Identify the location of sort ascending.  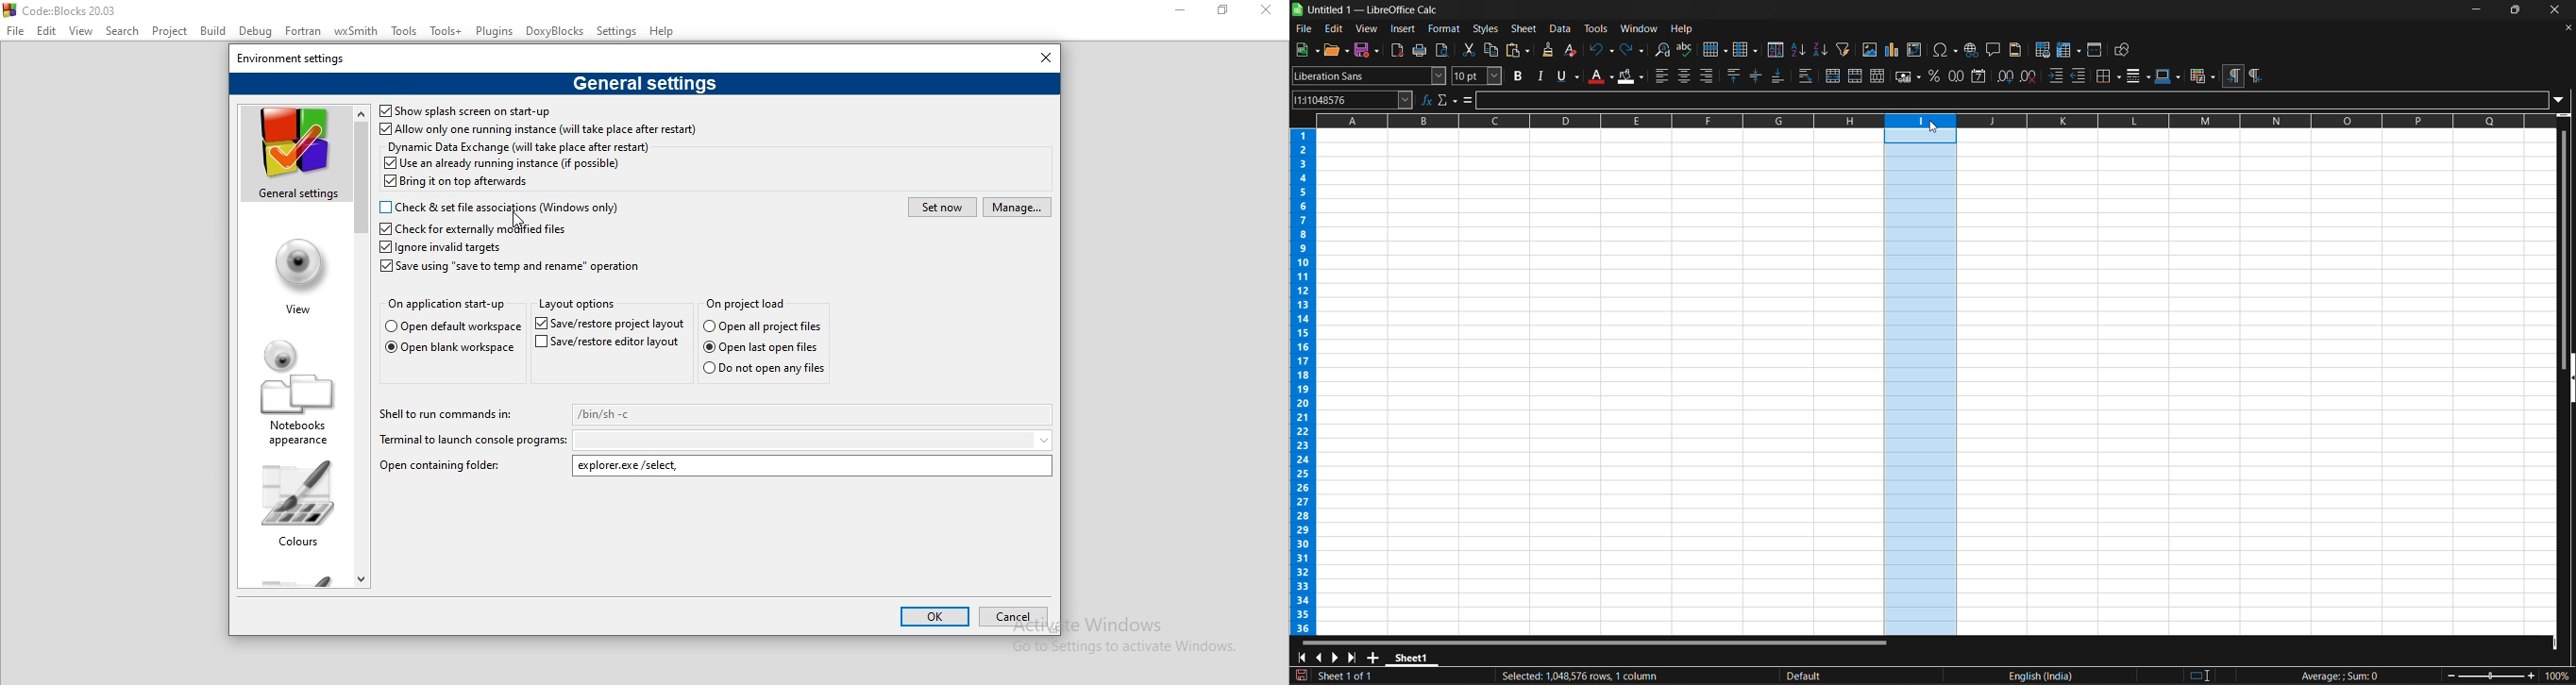
(1798, 49).